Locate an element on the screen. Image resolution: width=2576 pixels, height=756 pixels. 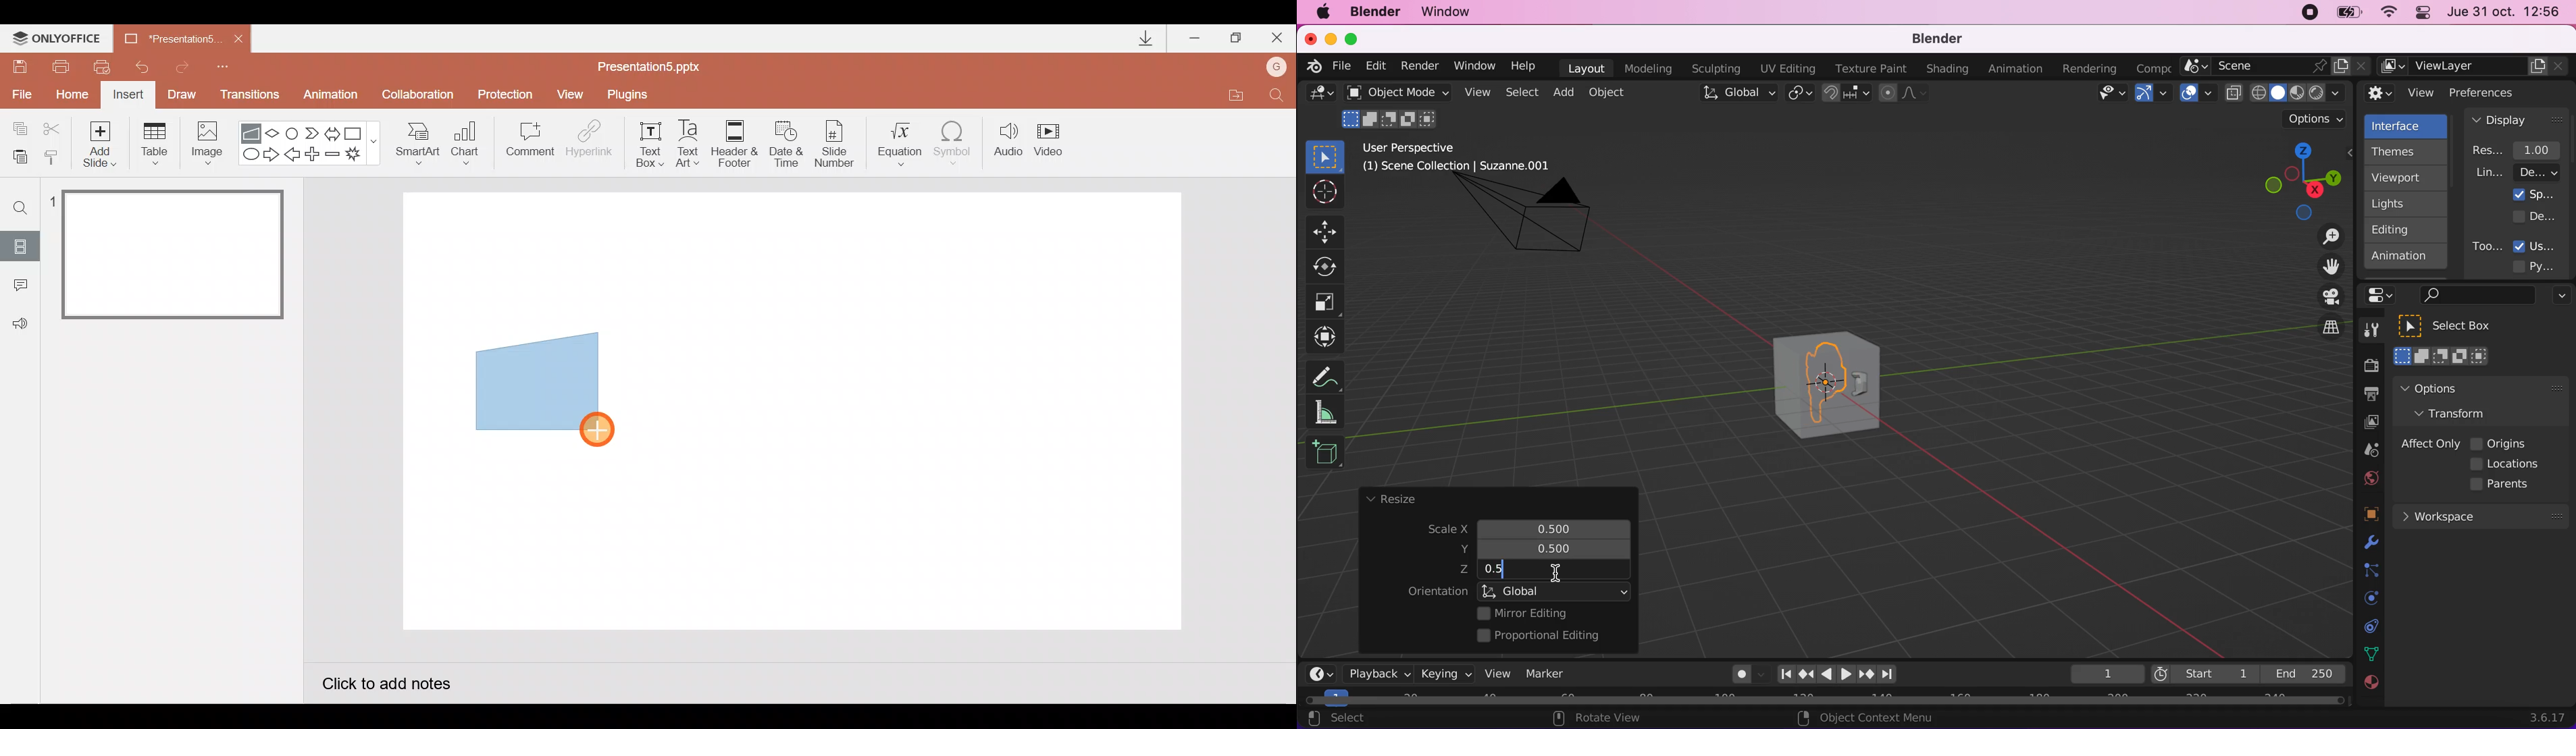
Comment is located at coordinates (528, 144).